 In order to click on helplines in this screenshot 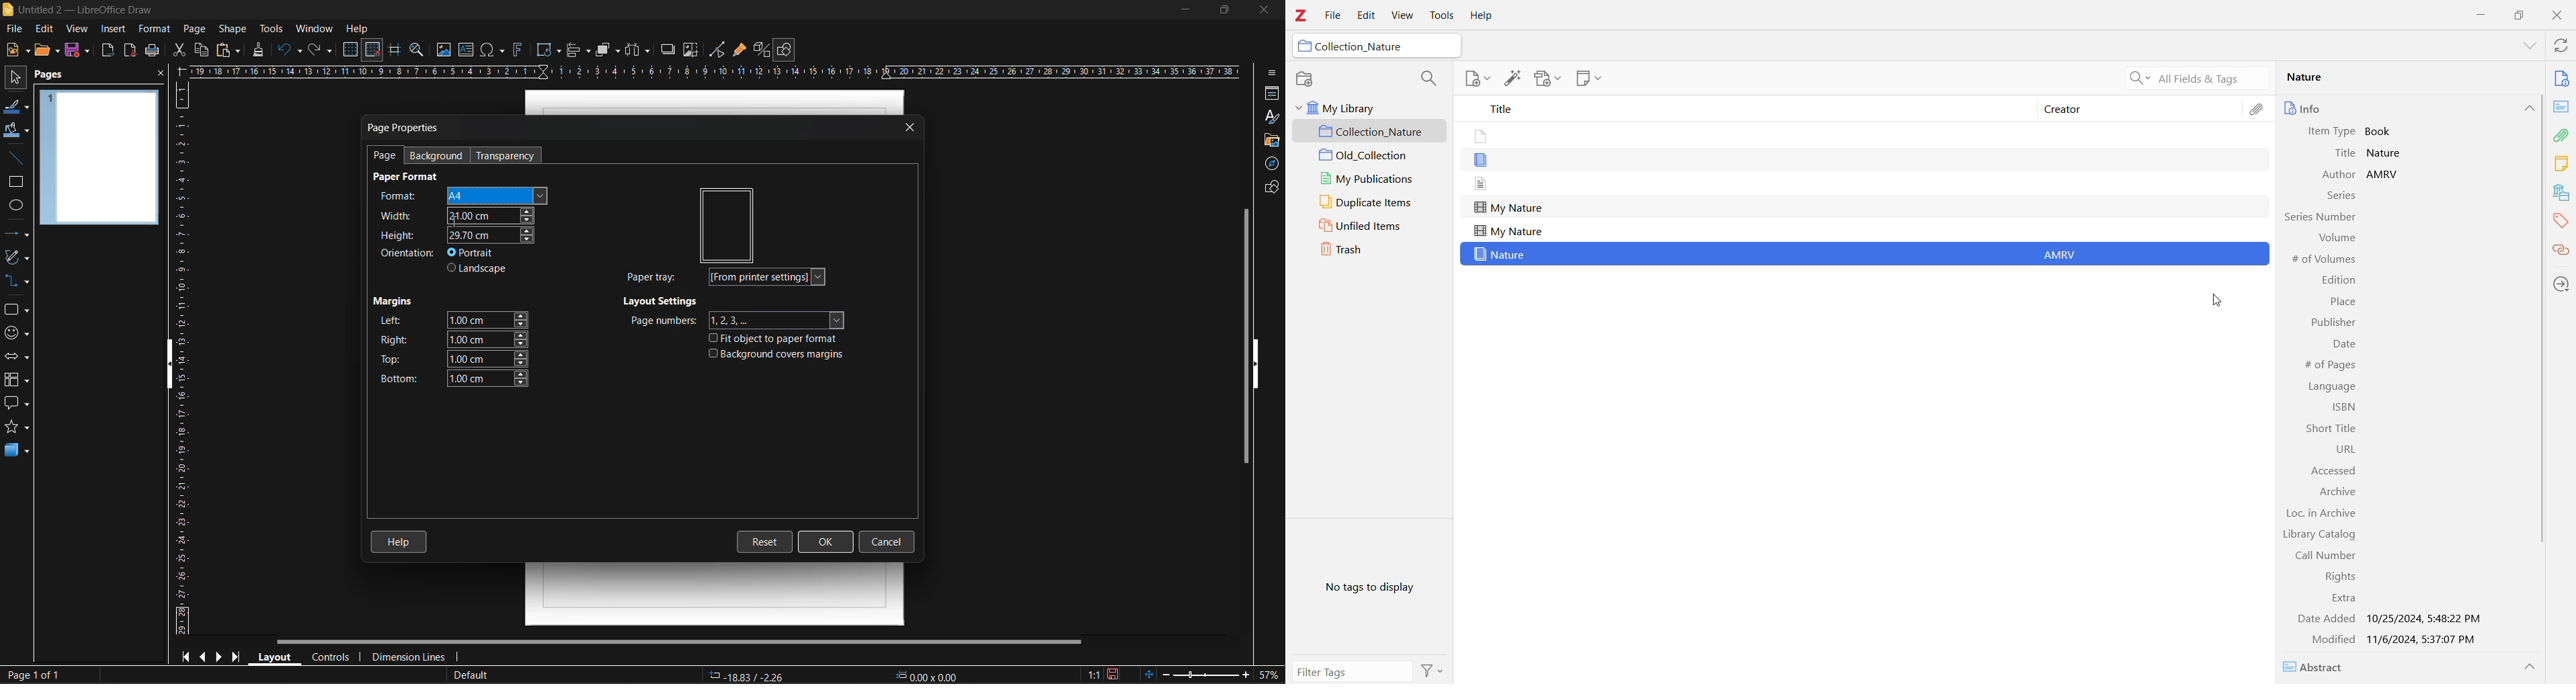, I will do `click(396, 49)`.